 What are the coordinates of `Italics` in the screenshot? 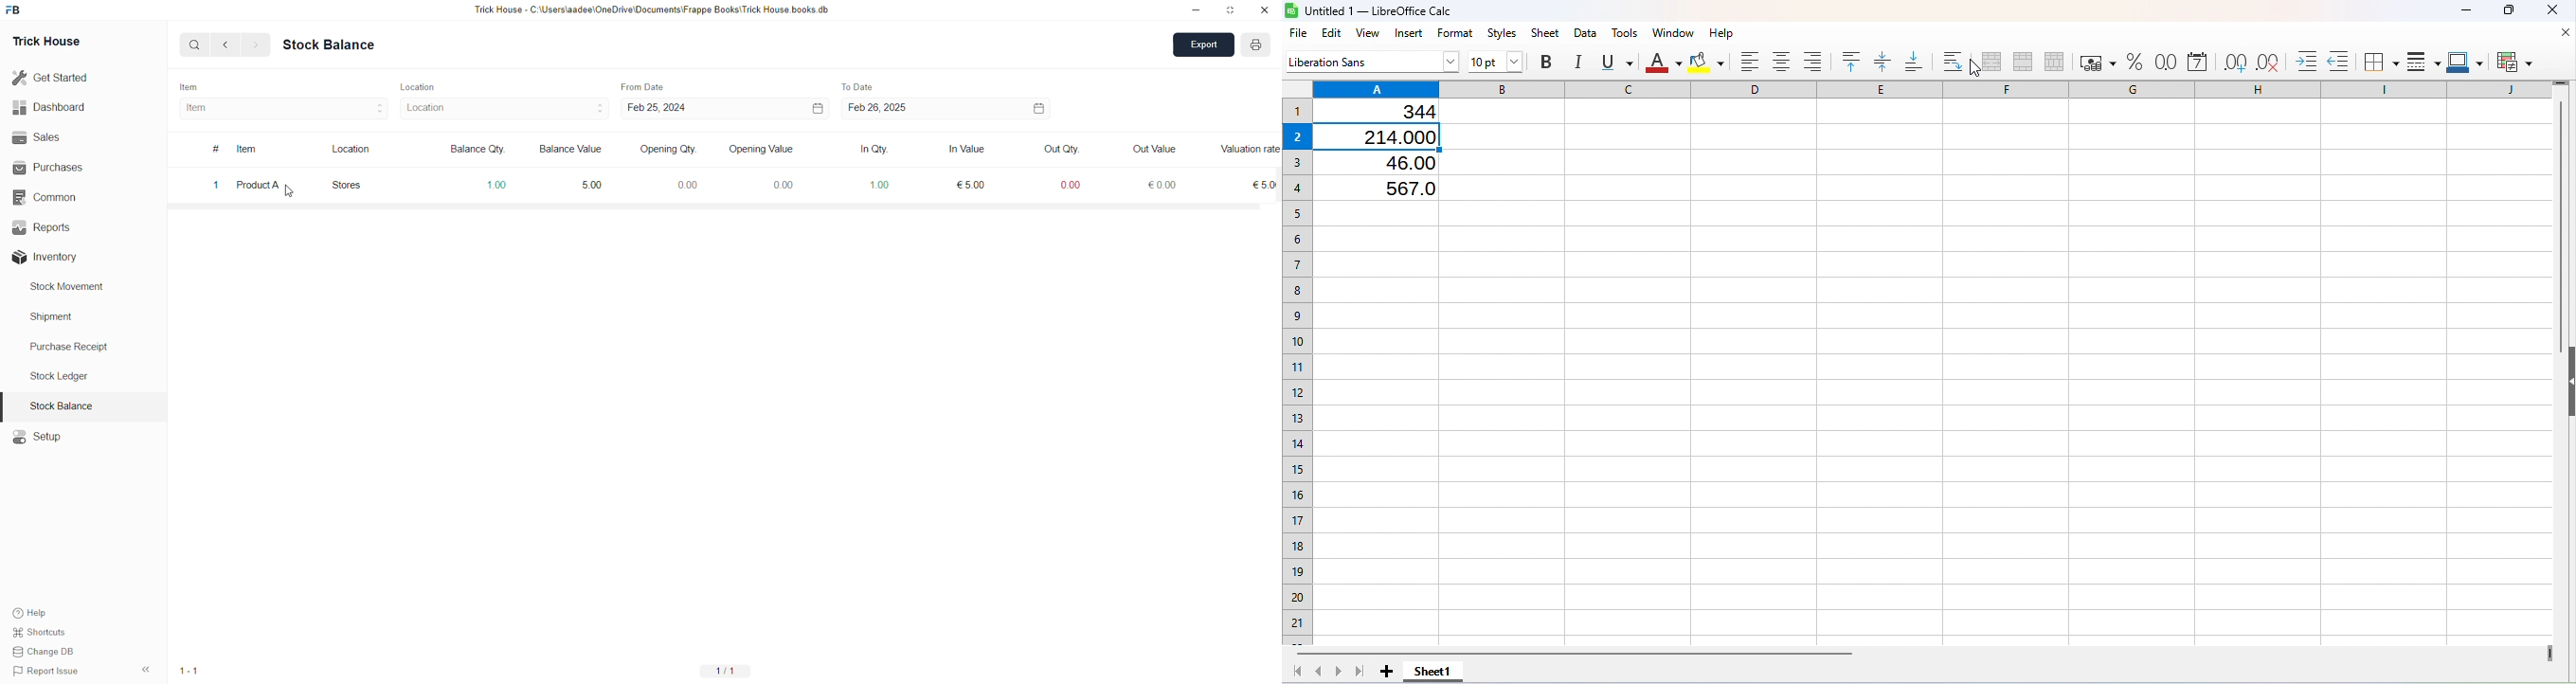 It's located at (1579, 59).